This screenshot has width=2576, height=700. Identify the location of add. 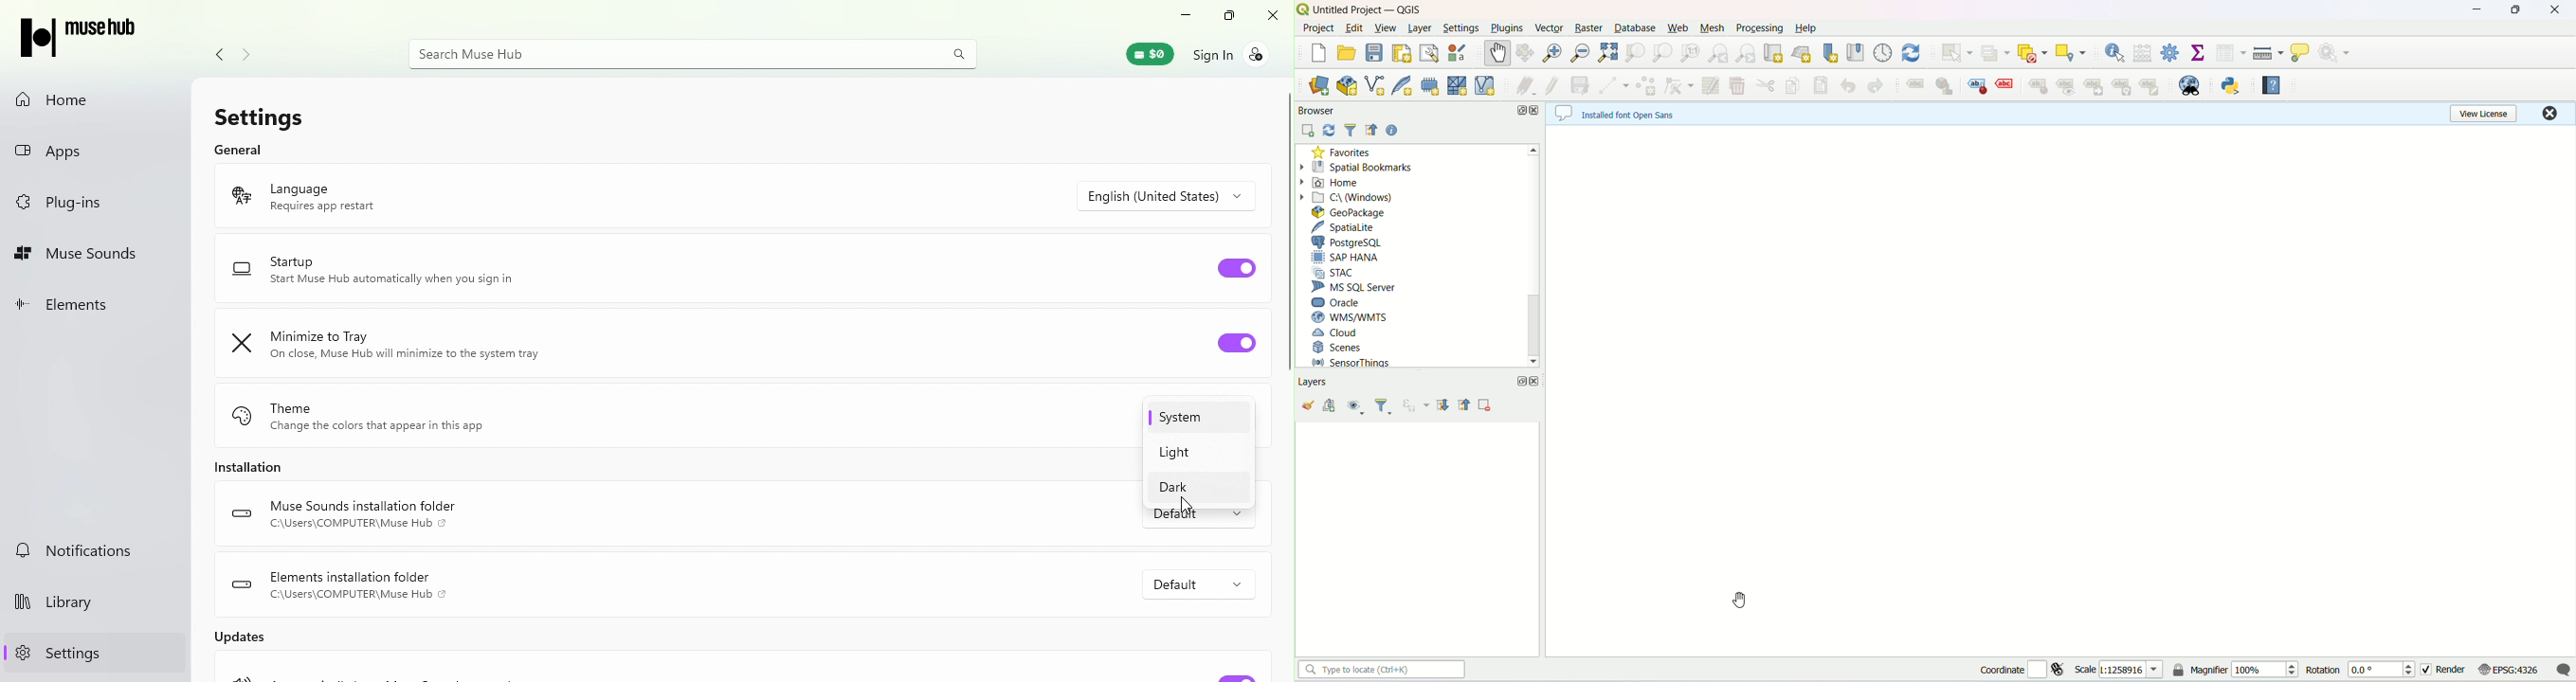
(1308, 130).